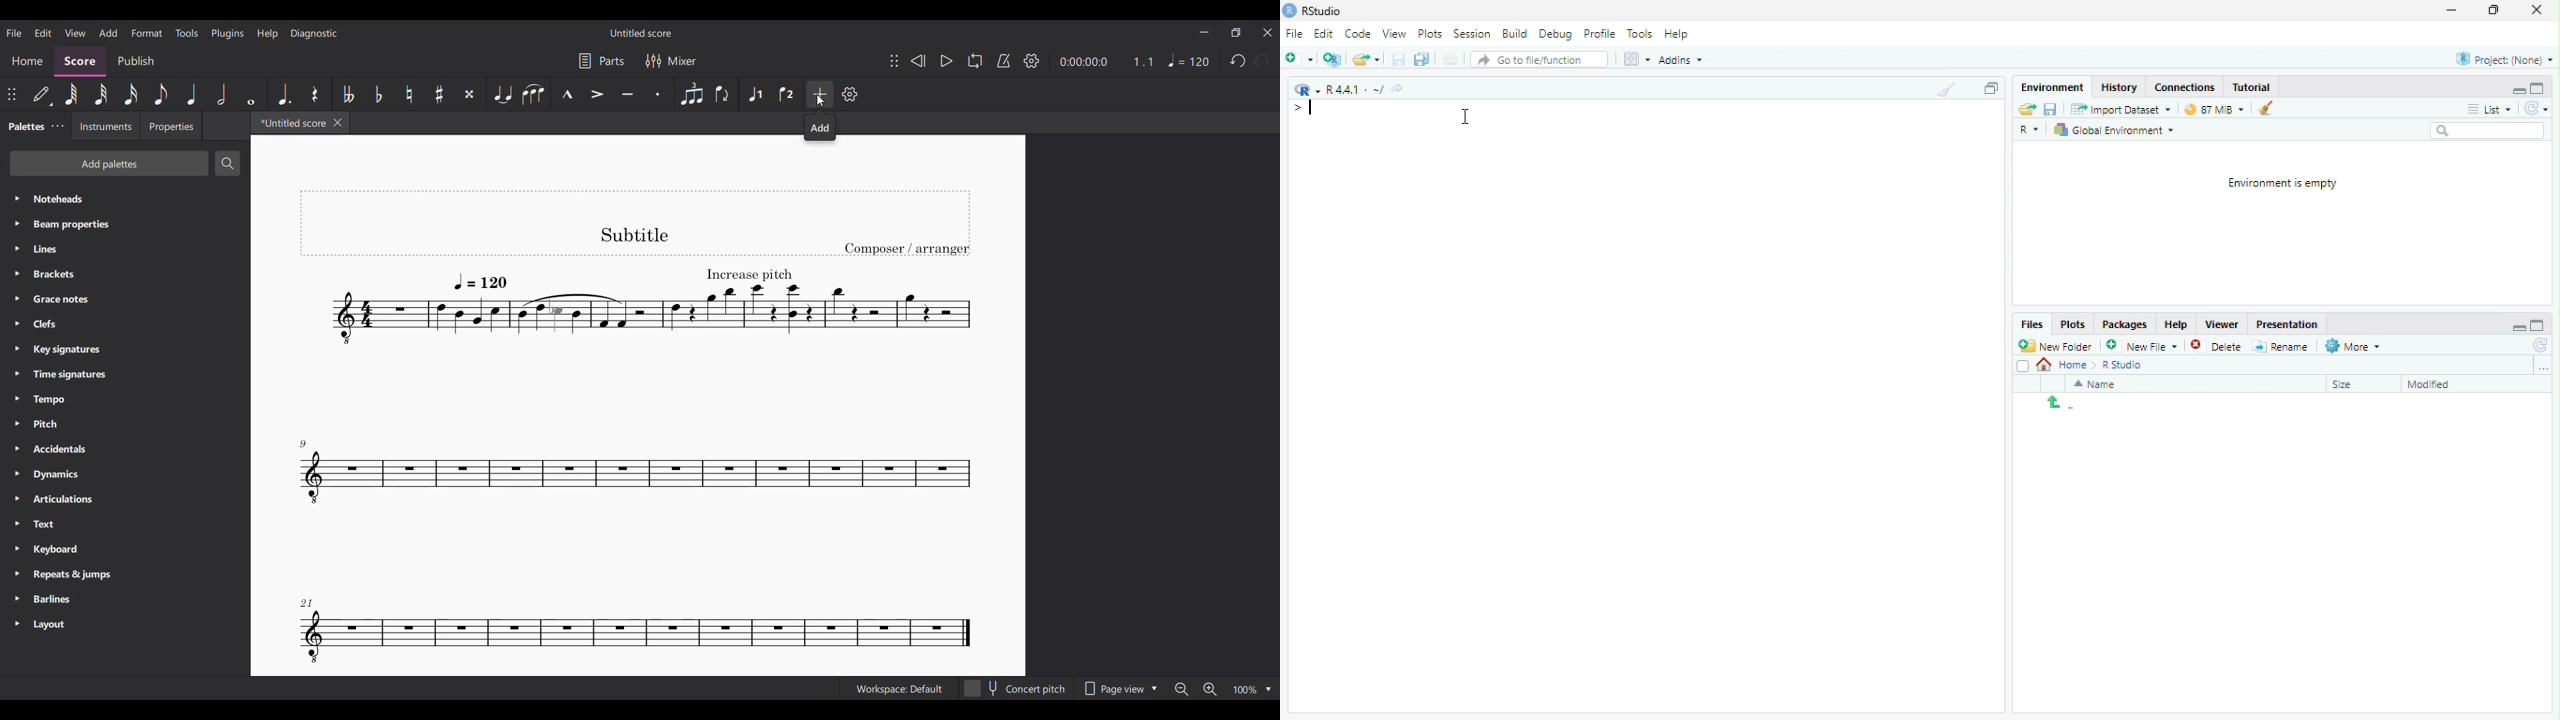 The height and width of the screenshot is (728, 2576). Describe the element at coordinates (1313, 11) in the screenshot. I see `RStudio` at that location.